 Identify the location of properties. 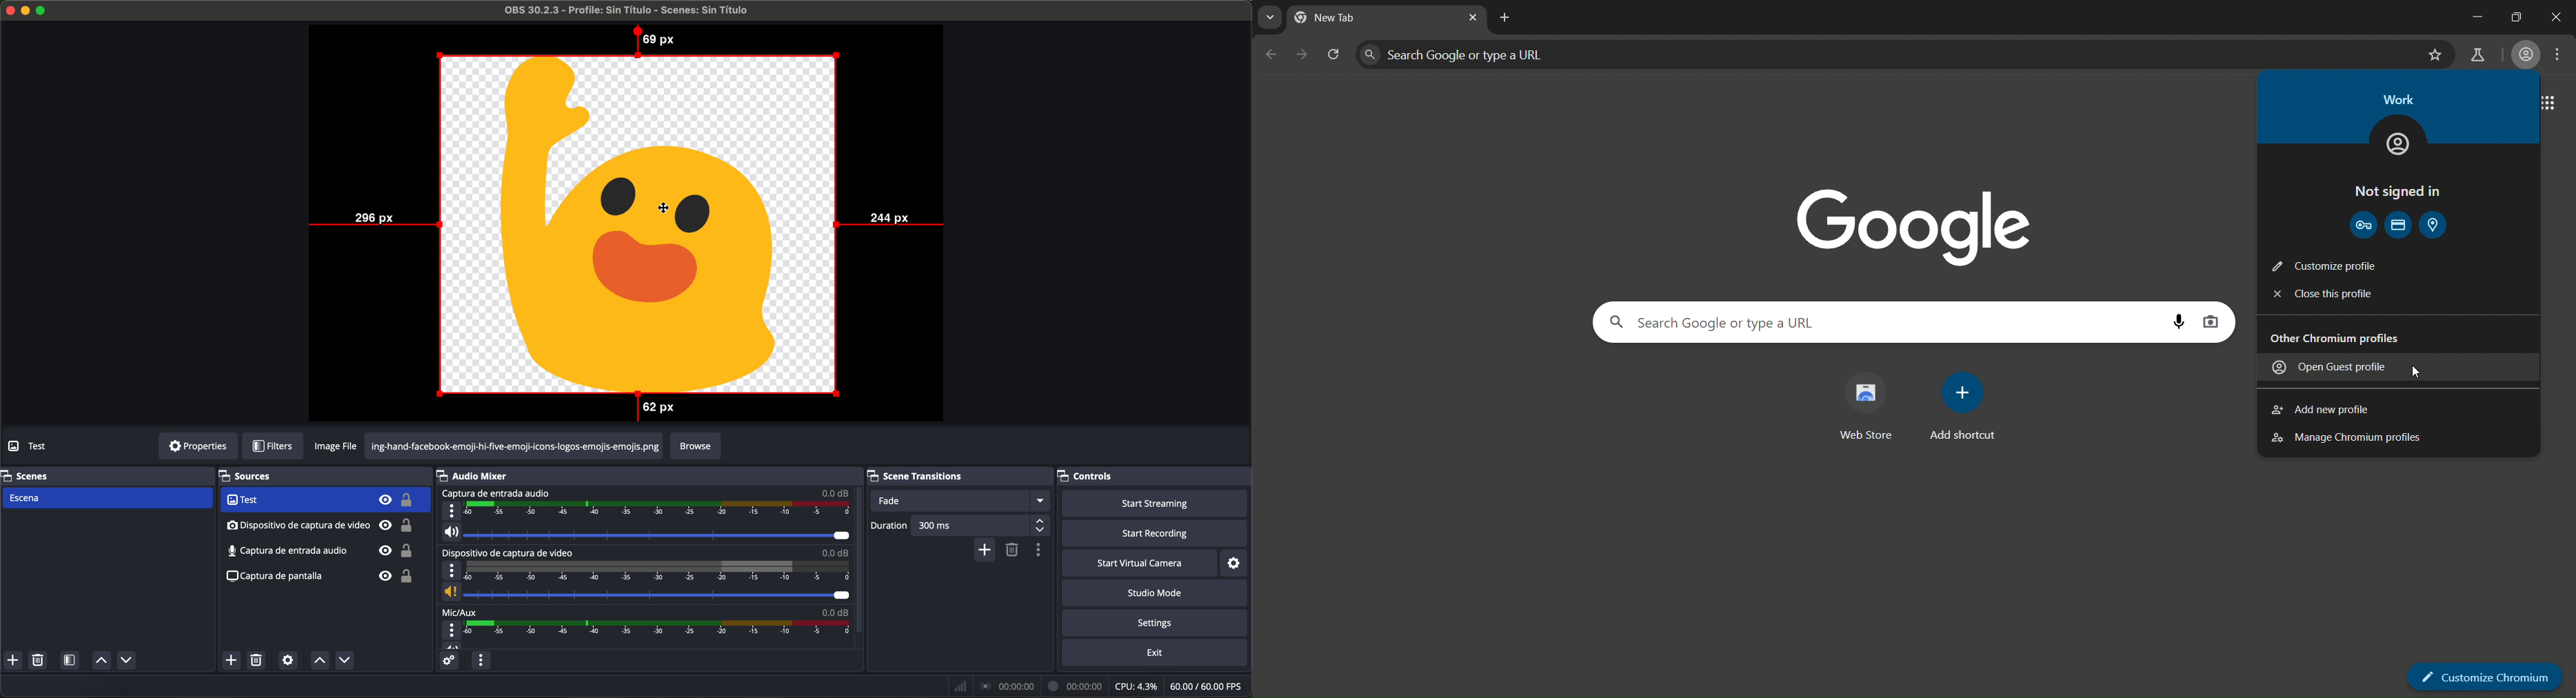
(198, 447).